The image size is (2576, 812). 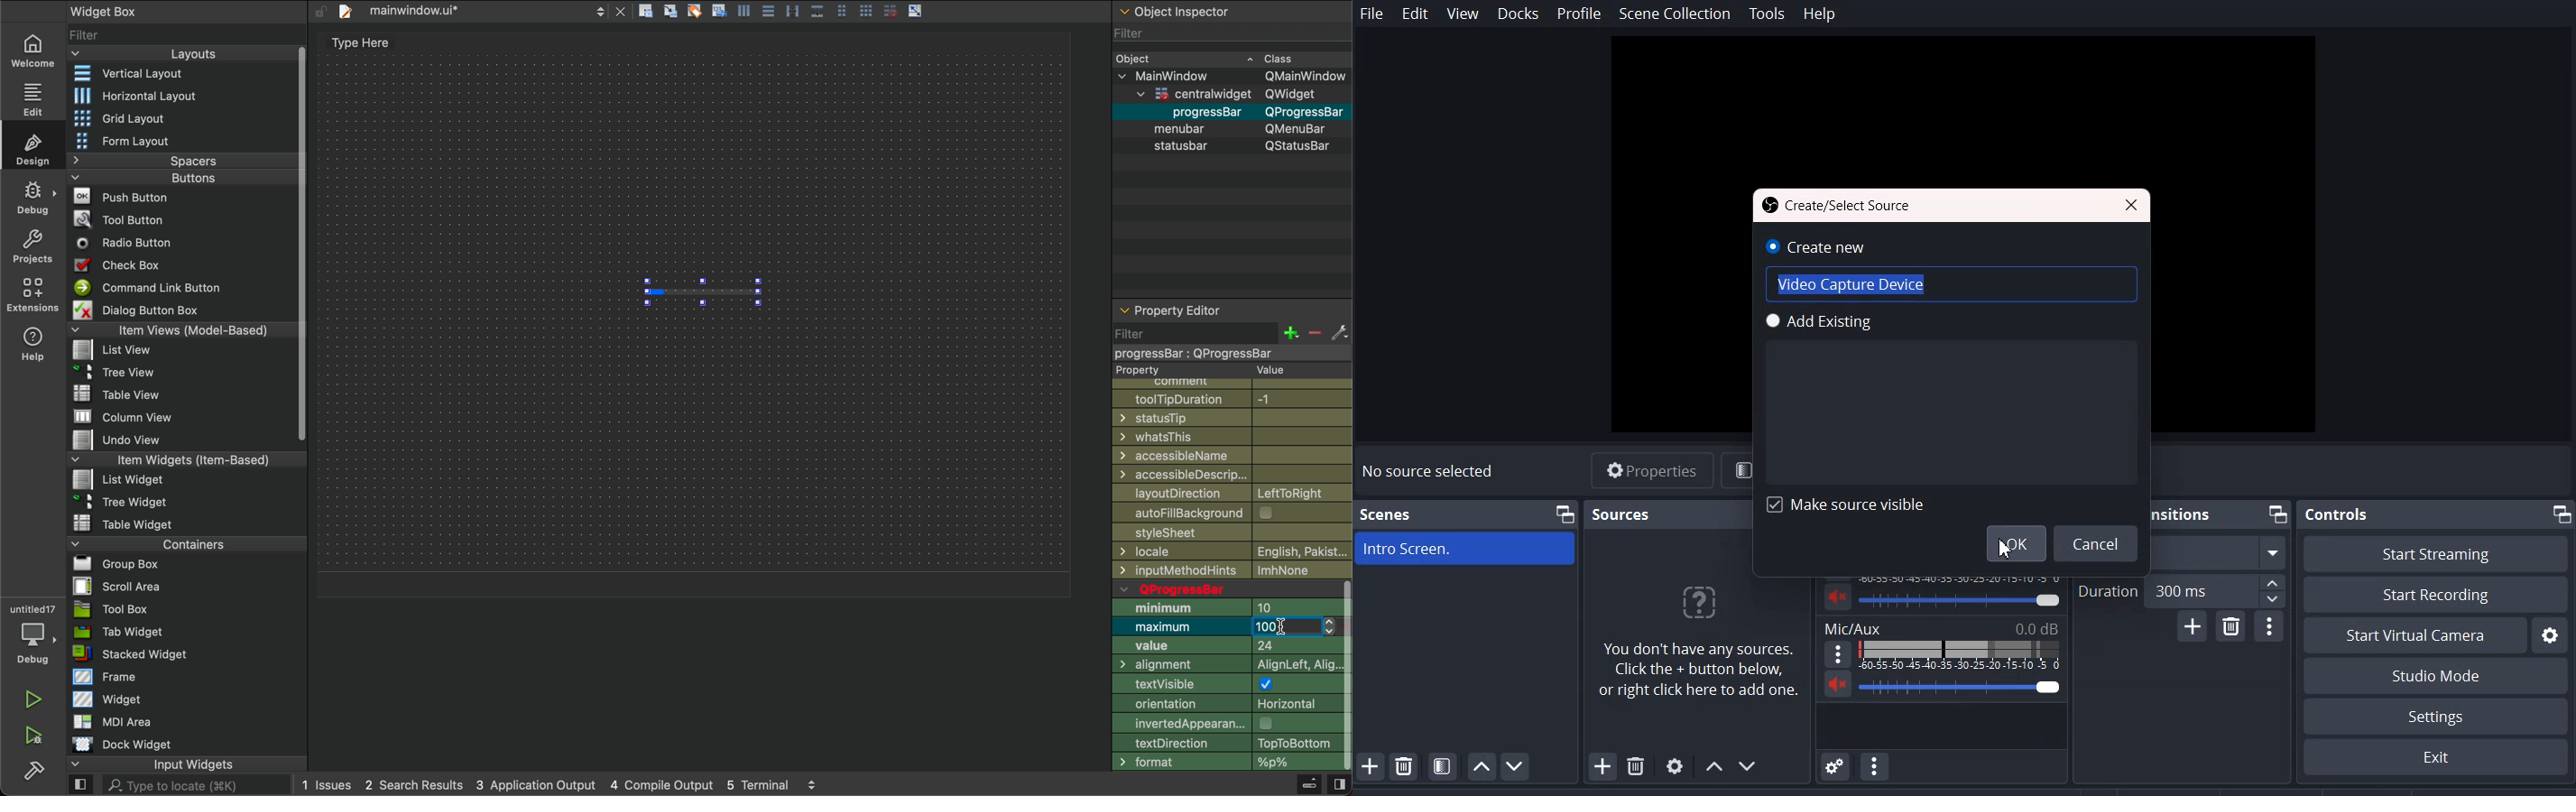 What do you see at coordinates (1636, 766) in the screenshot?
I see `Remove Selected Source` at bounding box center [1636, 766].